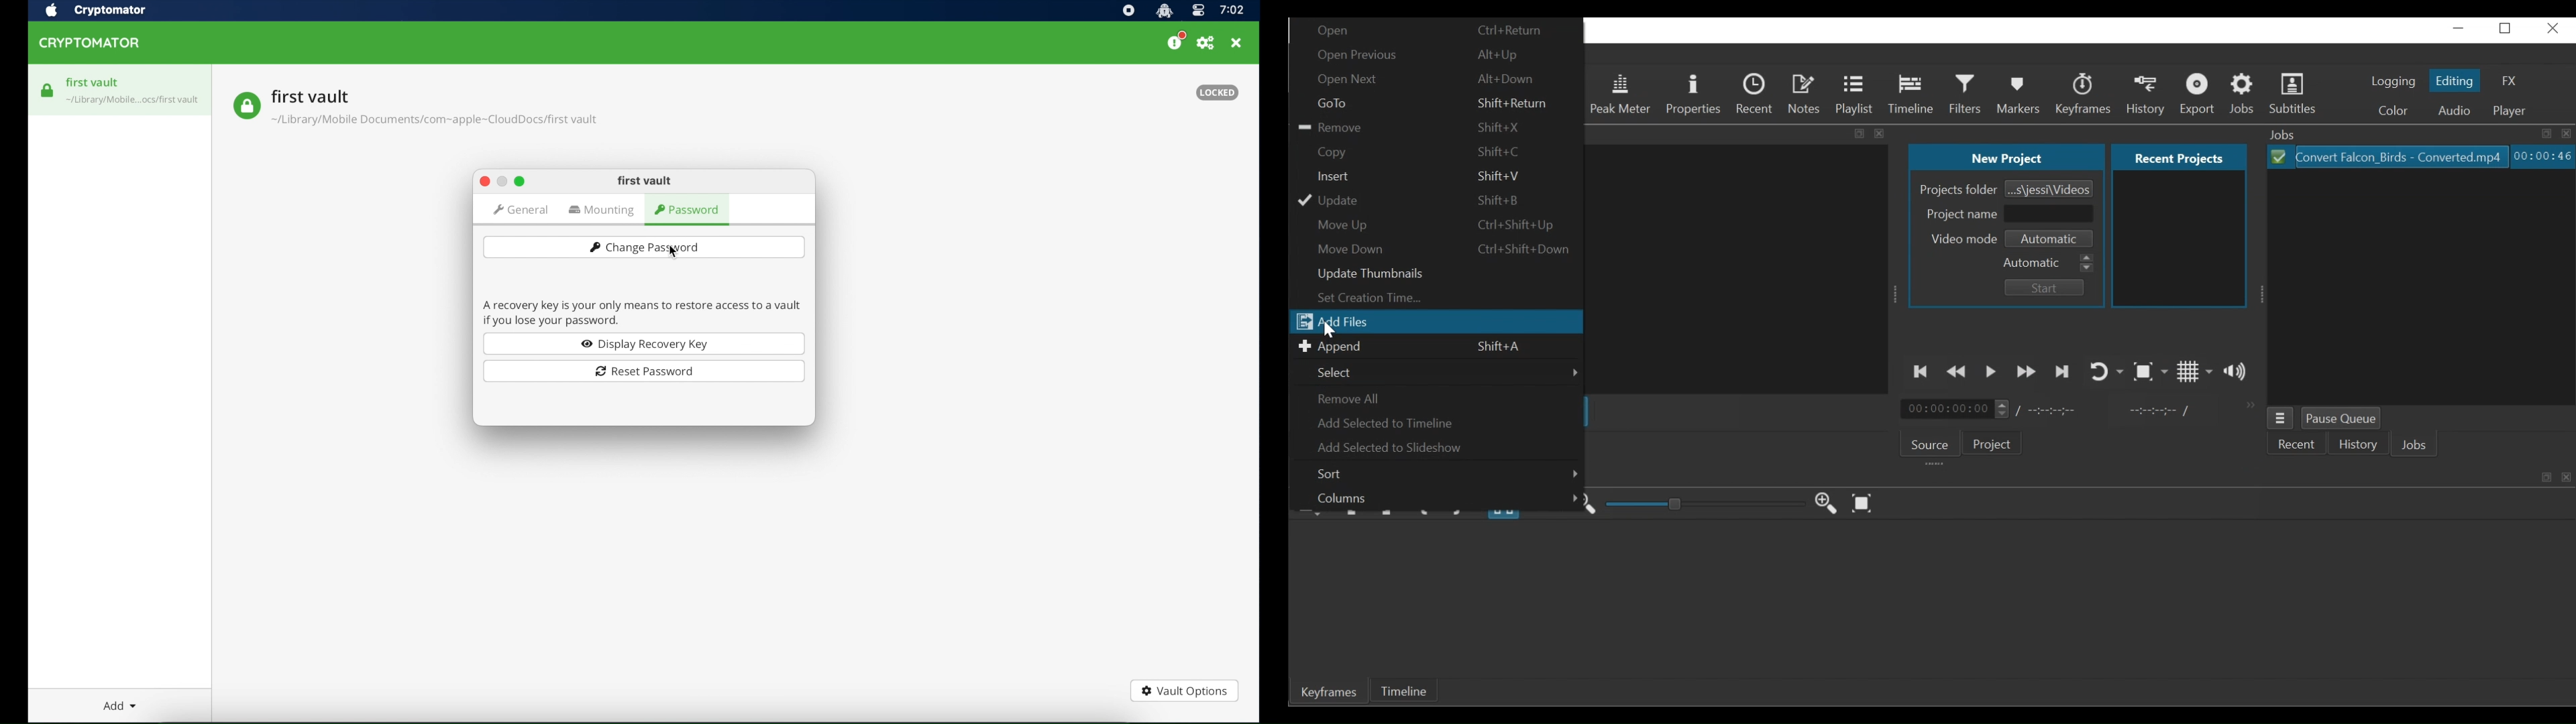  Describe the element at coordinates (644, 343) in the screenshot. I see `display recovery key` at that location.